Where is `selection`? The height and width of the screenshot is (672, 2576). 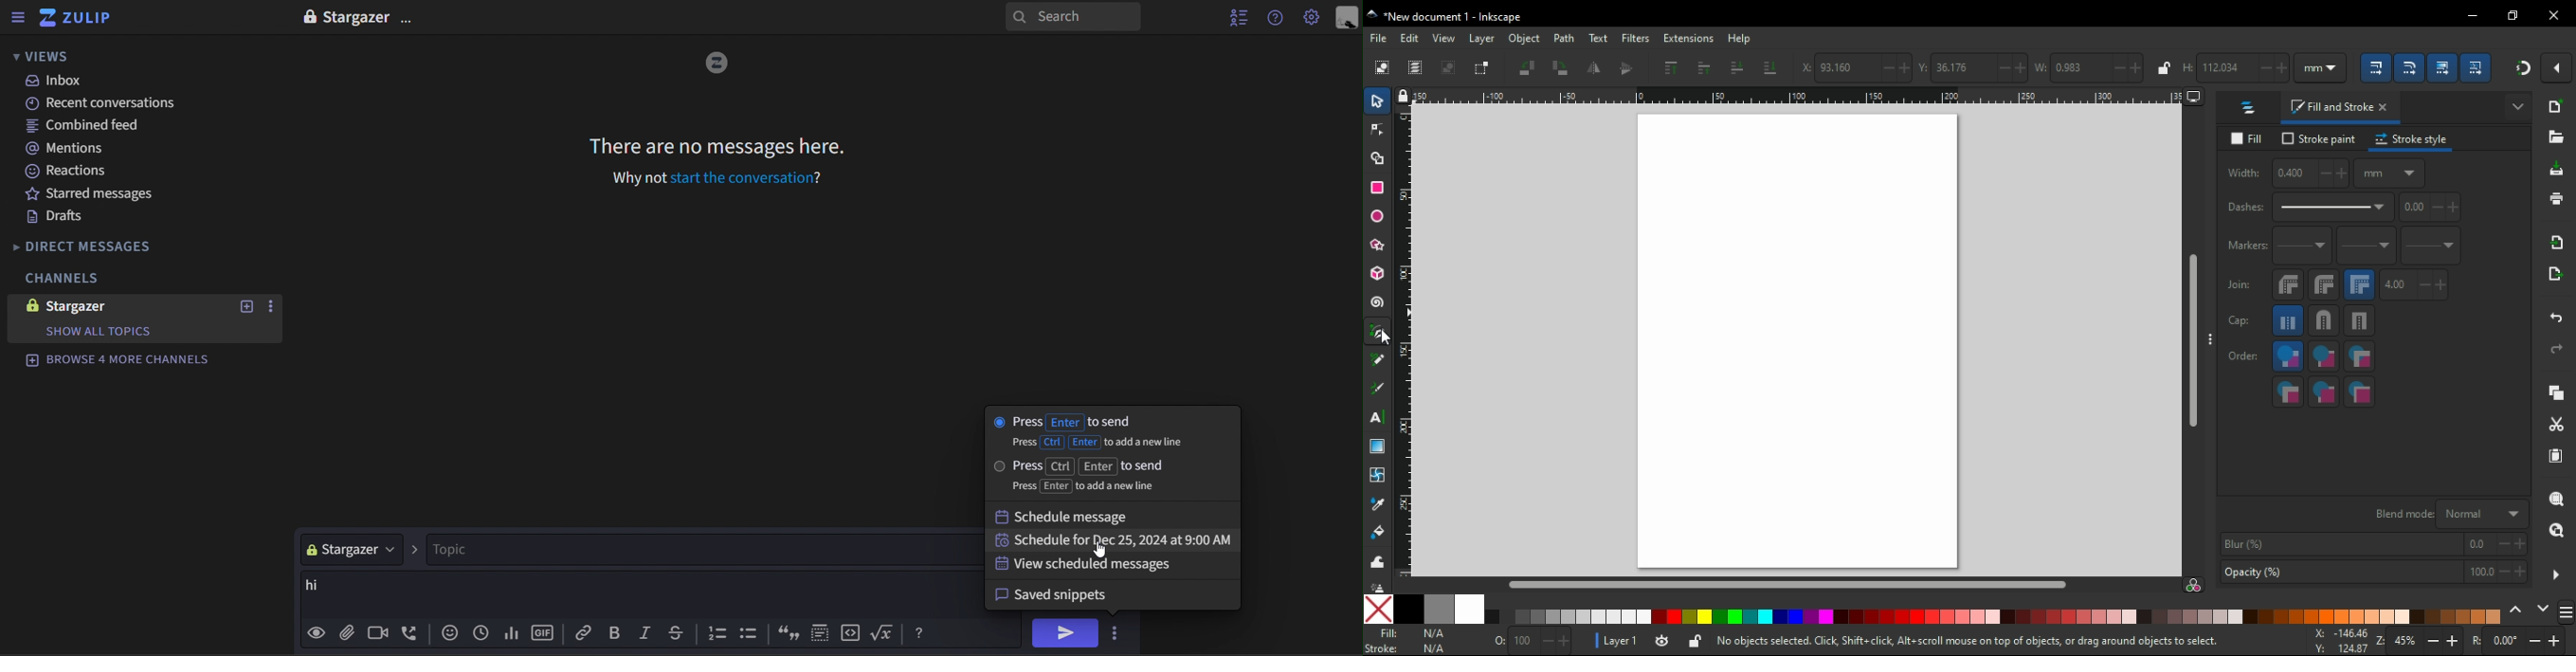
selection is located at coordinates (821, 633).